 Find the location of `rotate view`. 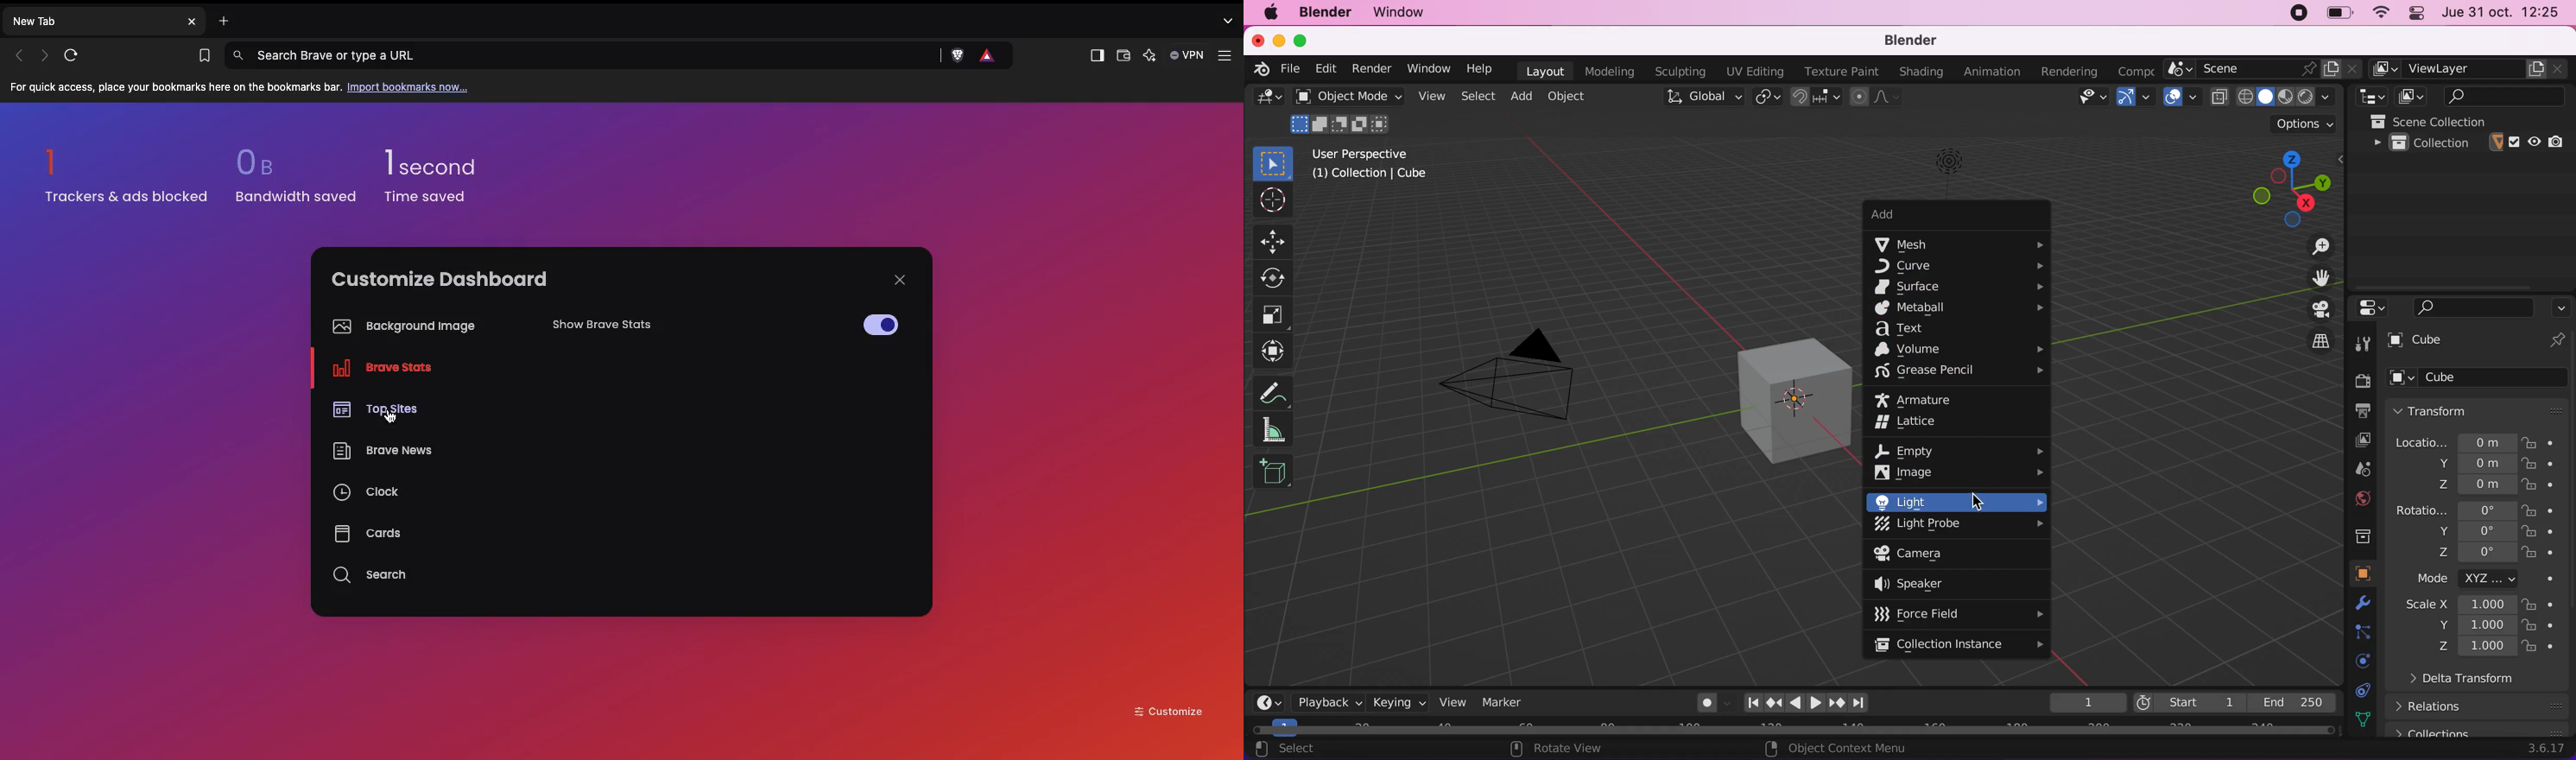

rotate view is located at coordinates (1573, 749).